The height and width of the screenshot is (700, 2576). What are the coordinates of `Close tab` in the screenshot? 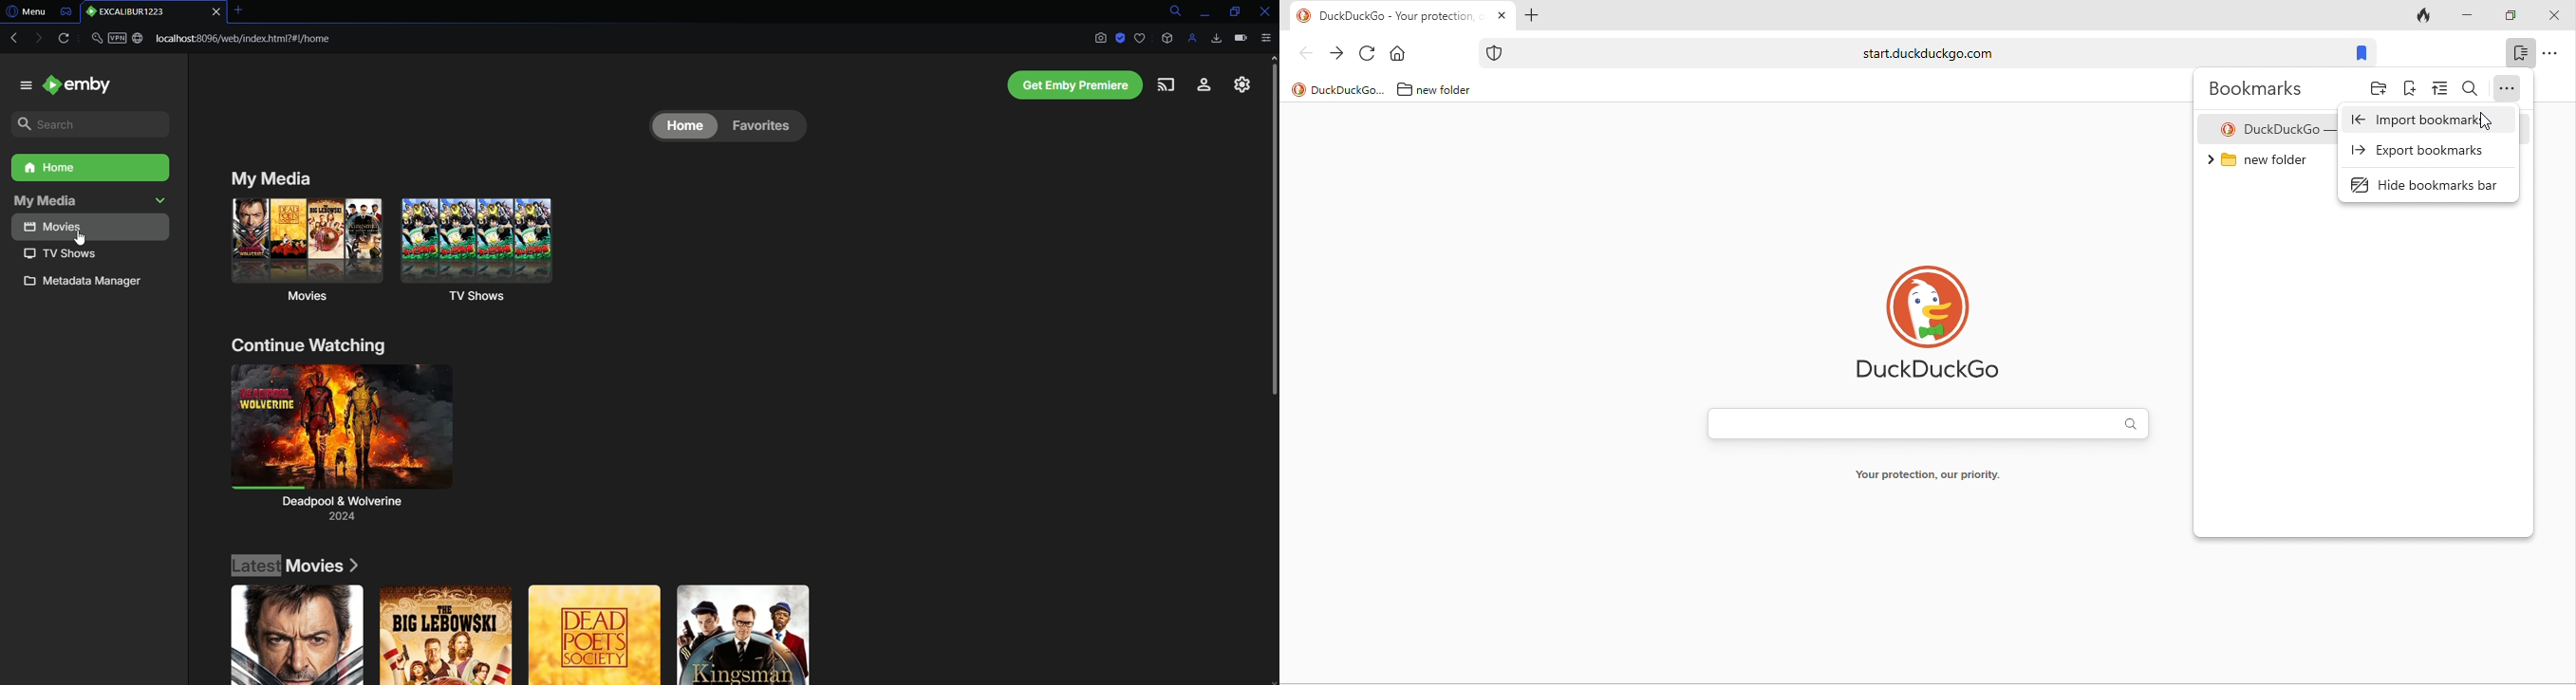 It's located at (239, 11).